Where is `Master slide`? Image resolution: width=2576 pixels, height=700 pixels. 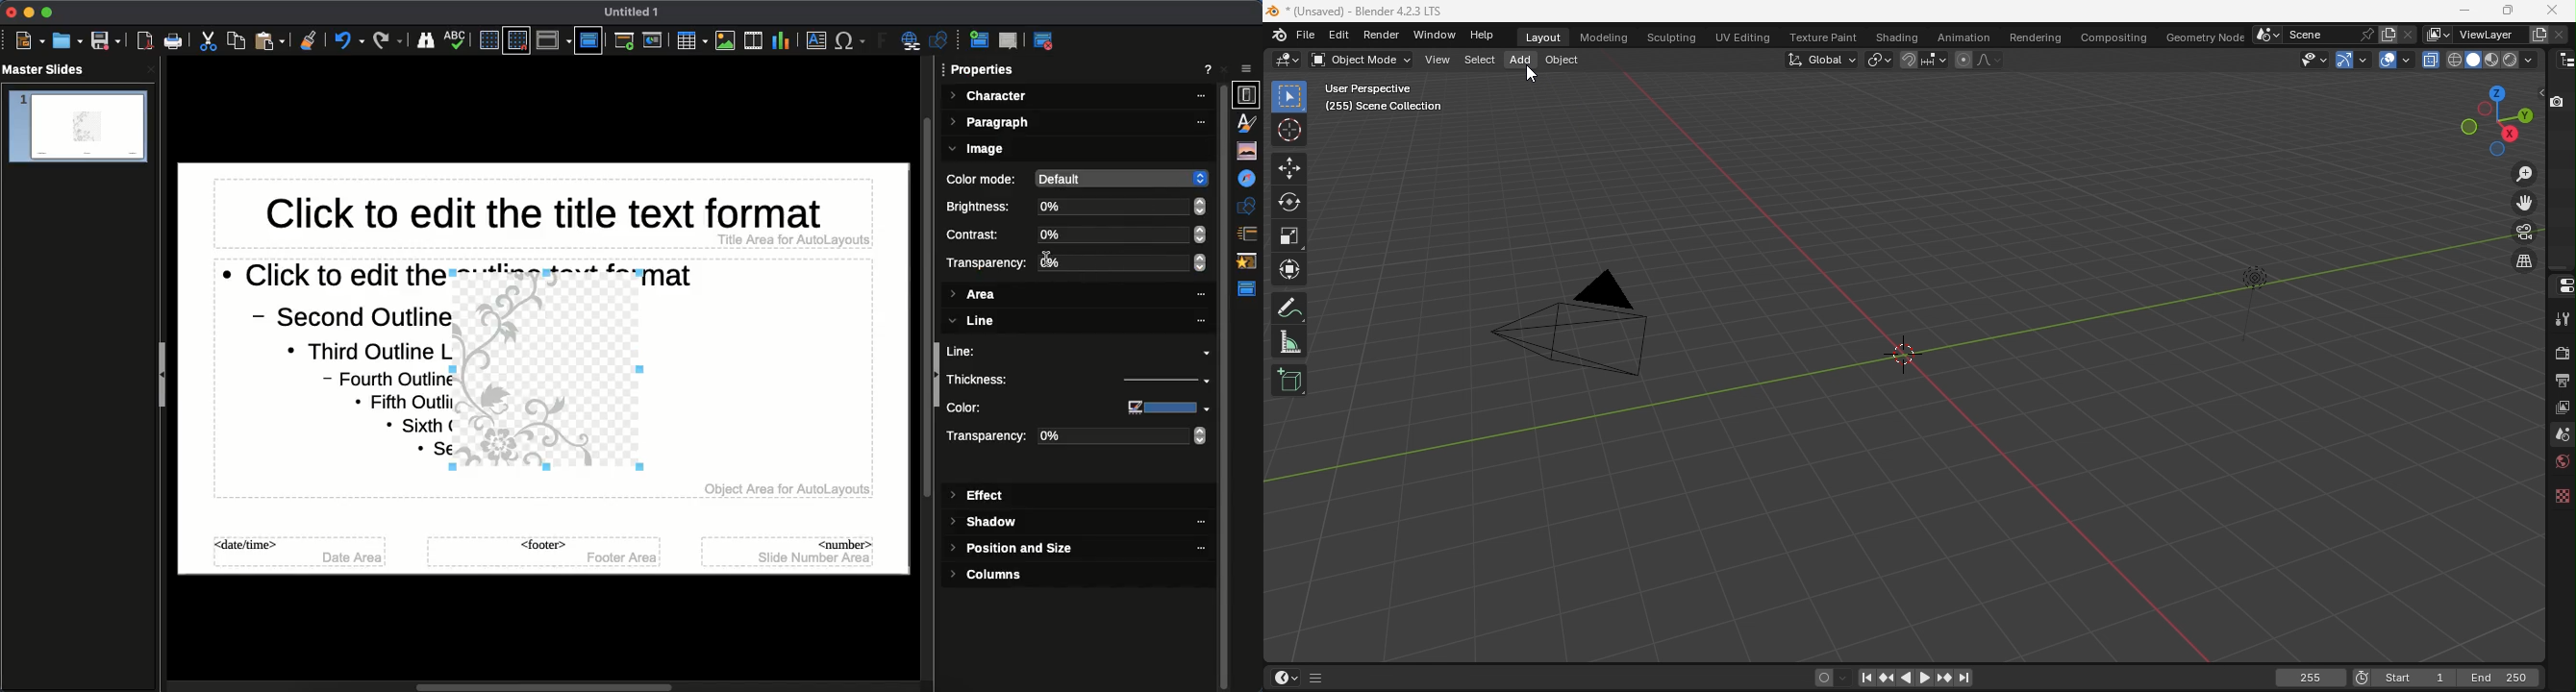 Master slide is located at coordinates (1250, 289).